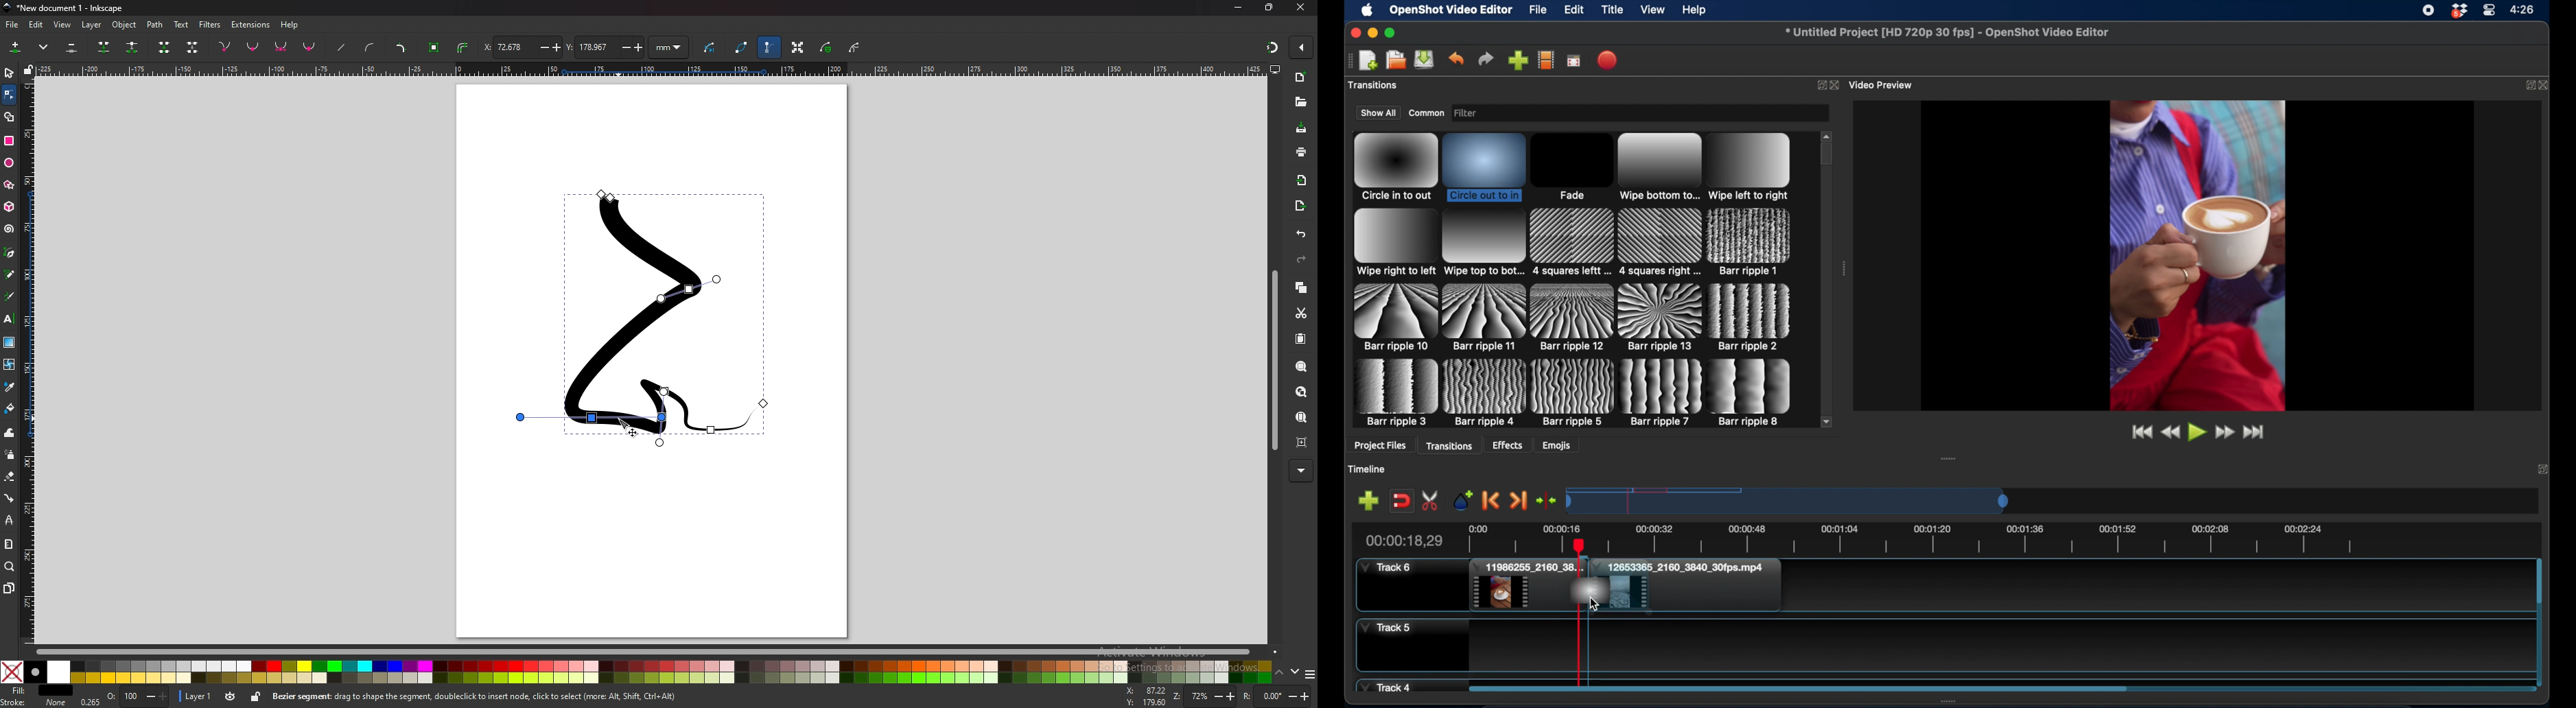 The width and height of the screenshot is (2576, 728). Describe the element at coordinates (9, 499) in the screenshot. I see `connector` at that location.